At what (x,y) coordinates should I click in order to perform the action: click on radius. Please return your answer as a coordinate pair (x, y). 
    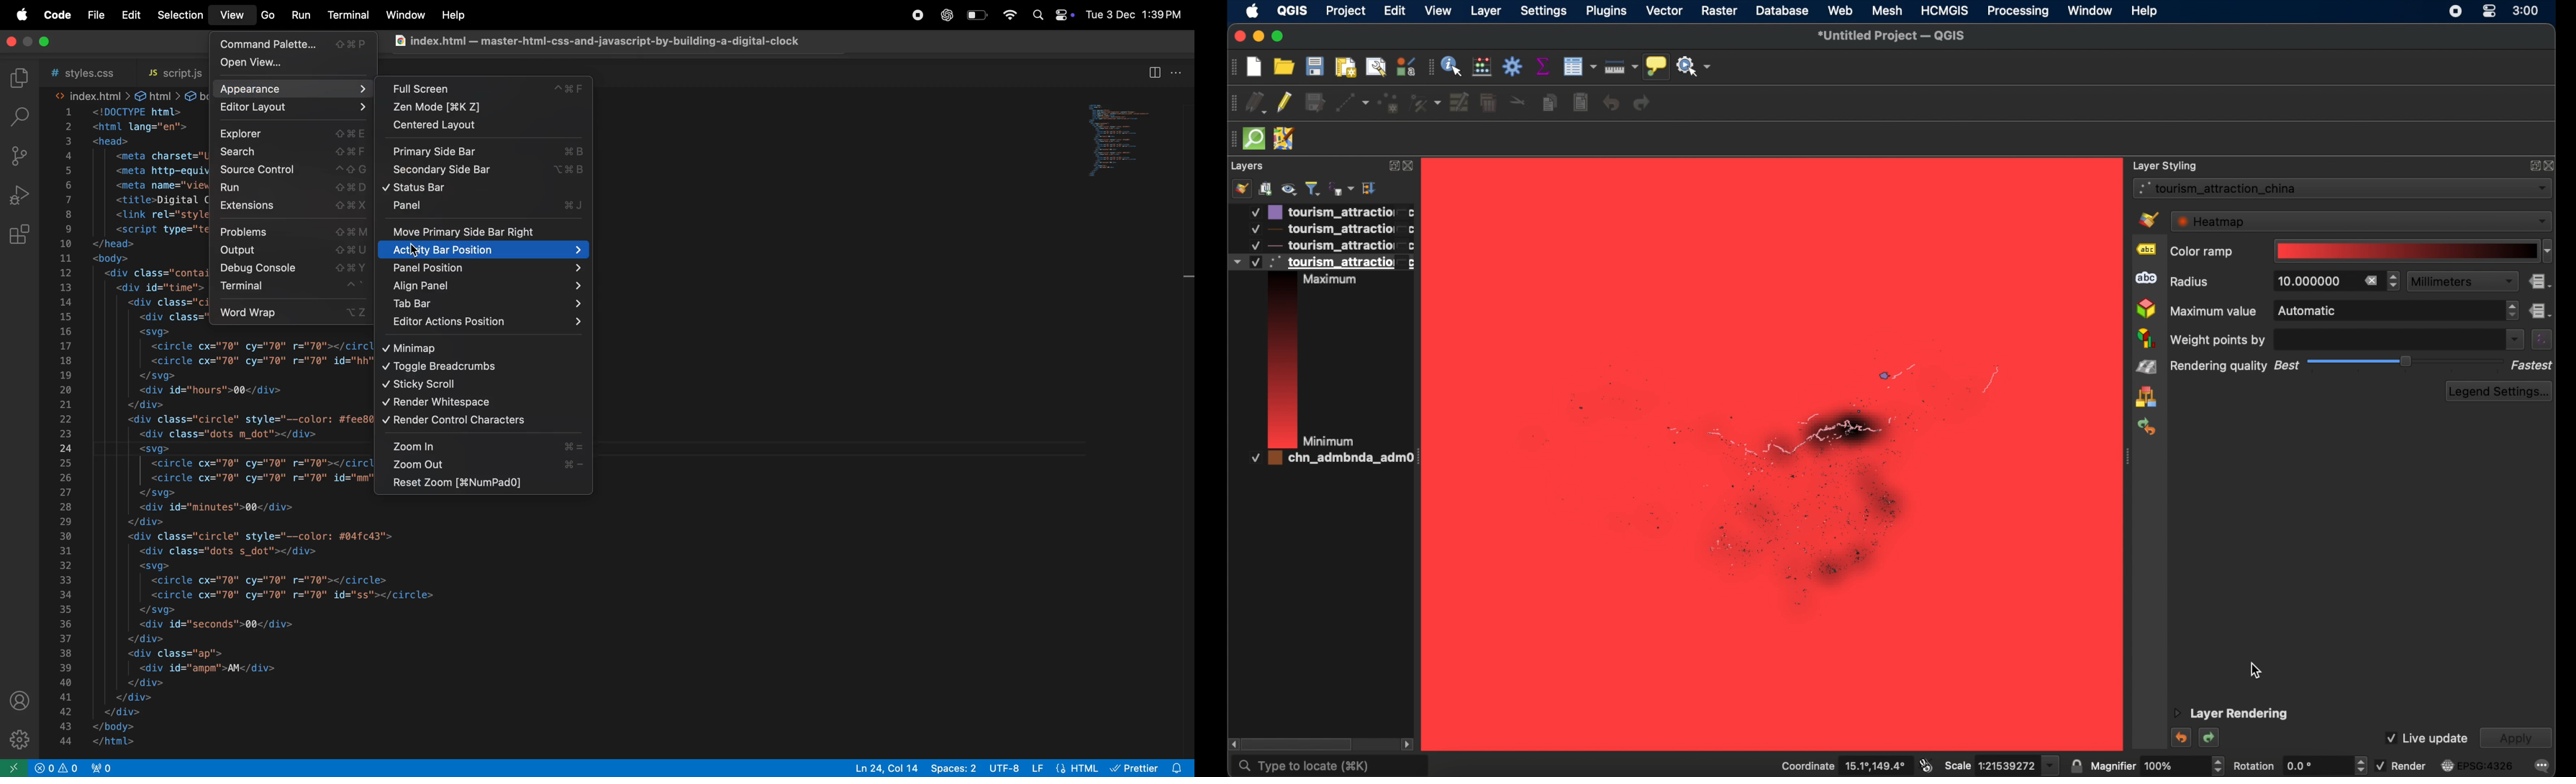
    Looking at the image, I should click on (2192, 282).